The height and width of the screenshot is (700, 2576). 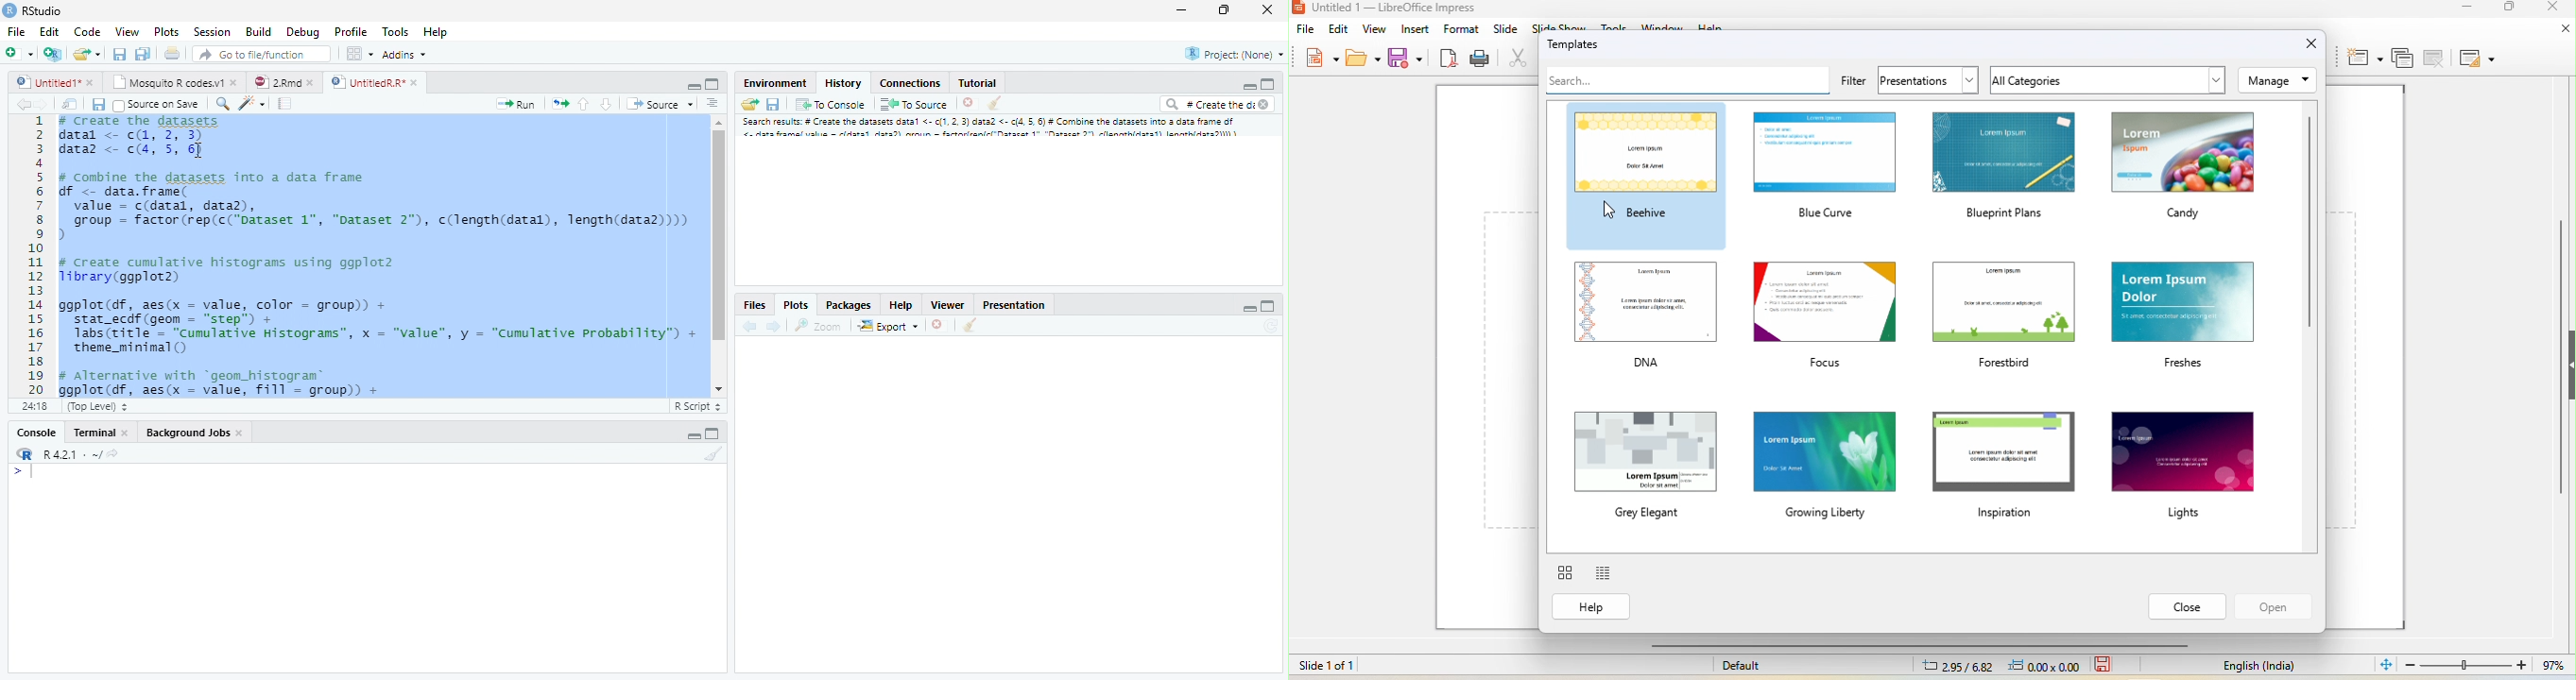 What do you see at coordinates (99, 404) in the screenshot?
I see `Top level` at bounding box center [99, 404].